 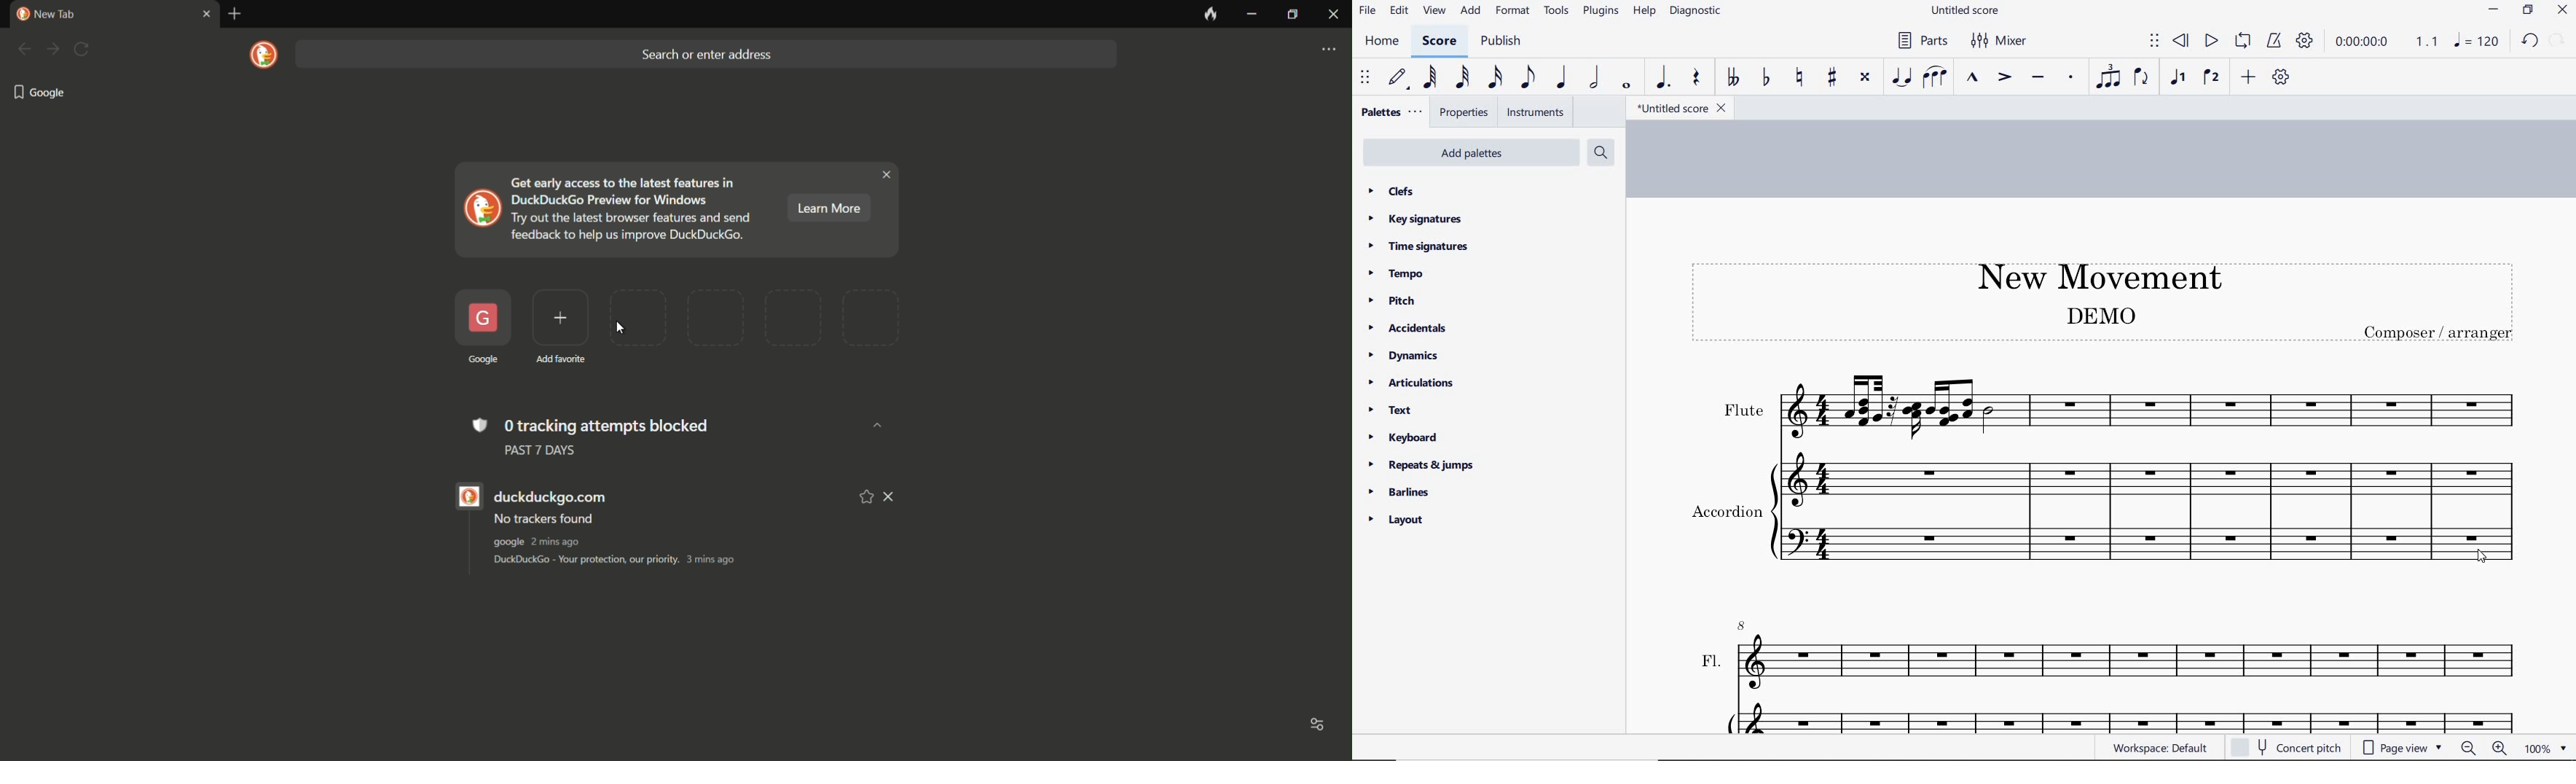 I want to click on 64th note, so click(x=1432, y=77).